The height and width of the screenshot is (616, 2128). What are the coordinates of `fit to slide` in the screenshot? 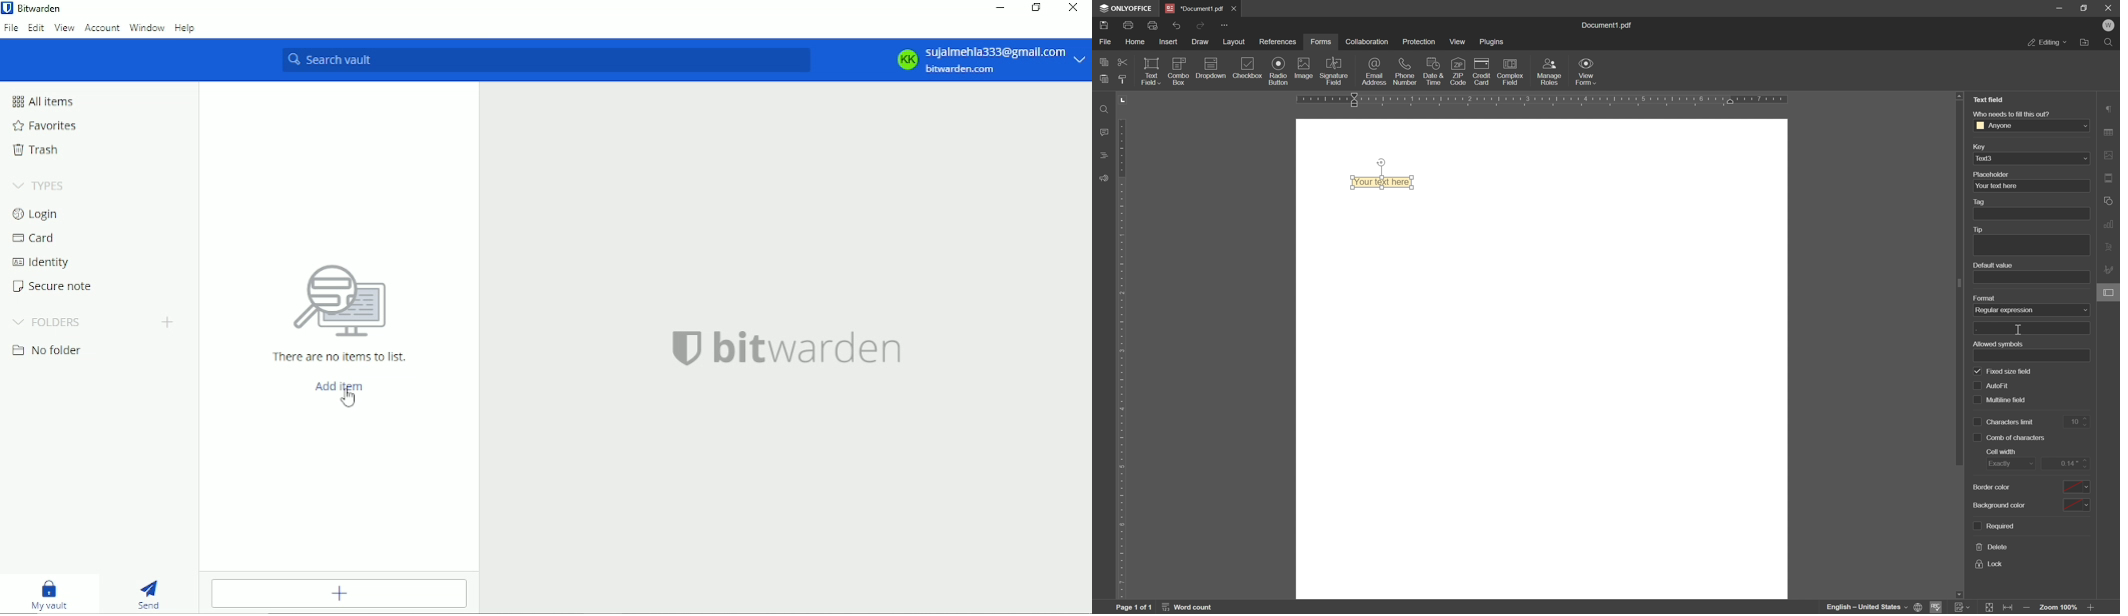 It's located at (1990, 608).